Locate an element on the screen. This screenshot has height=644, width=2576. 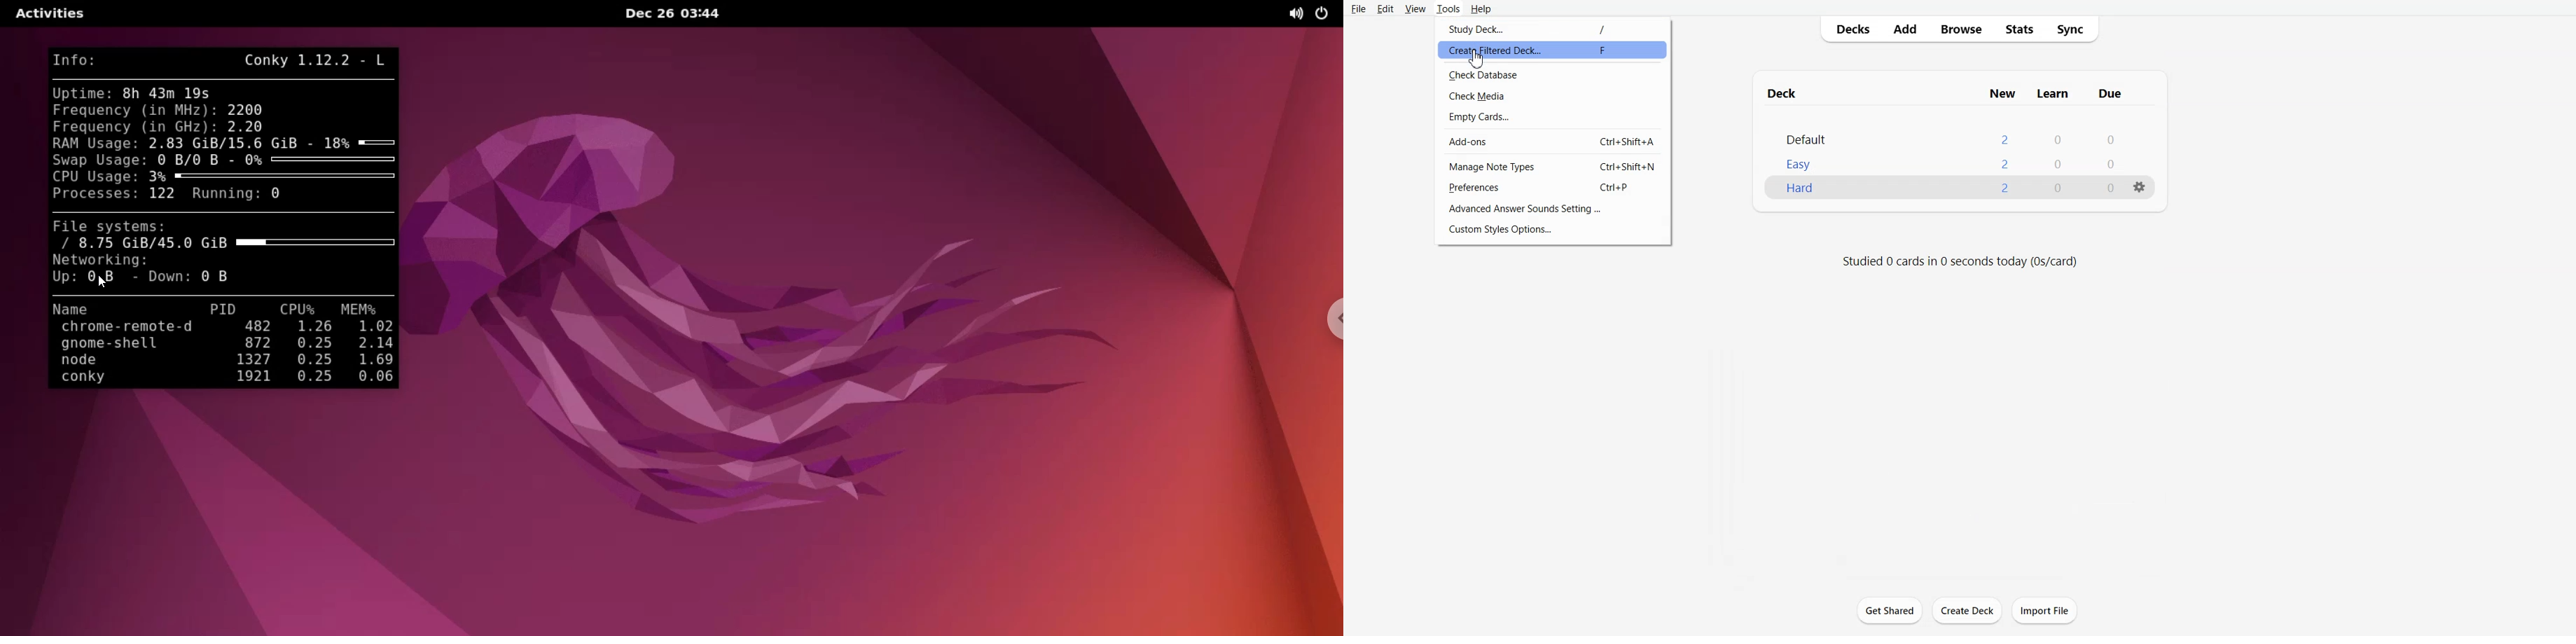
Empty Cards is located at coordinates (1553, 116).